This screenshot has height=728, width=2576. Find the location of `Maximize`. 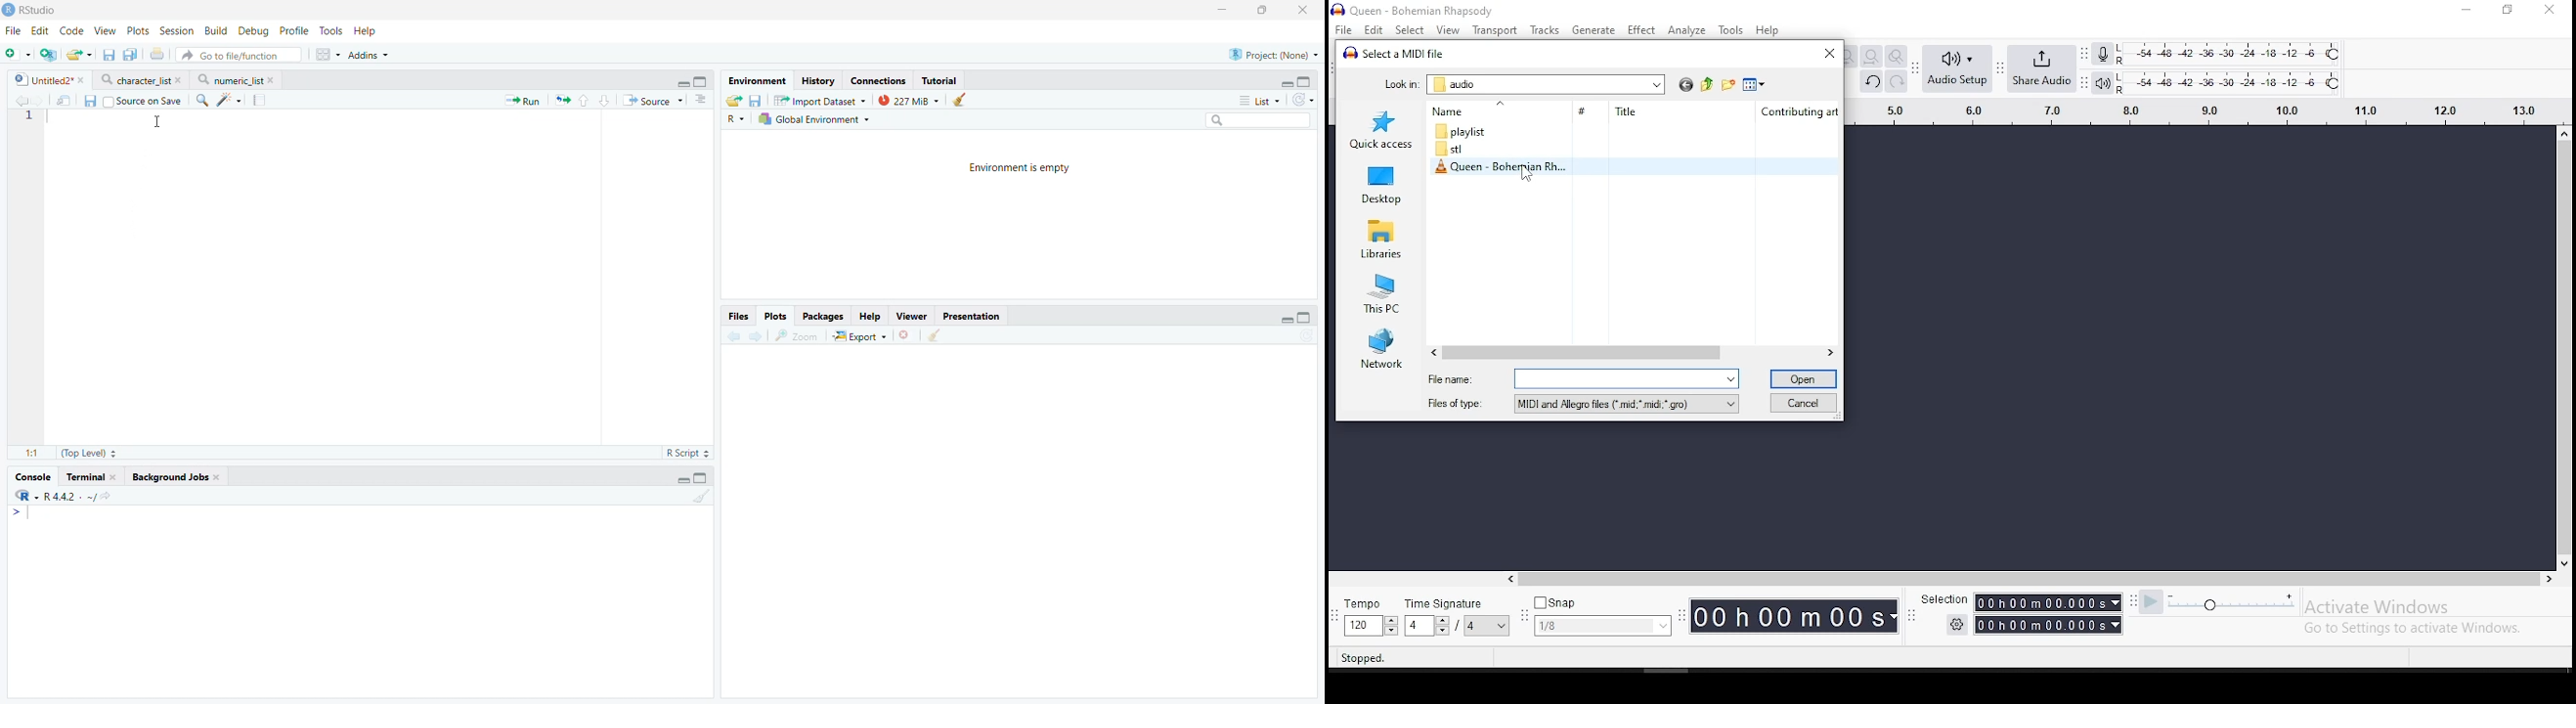

Maximize is located at coordinates (1264, 9).